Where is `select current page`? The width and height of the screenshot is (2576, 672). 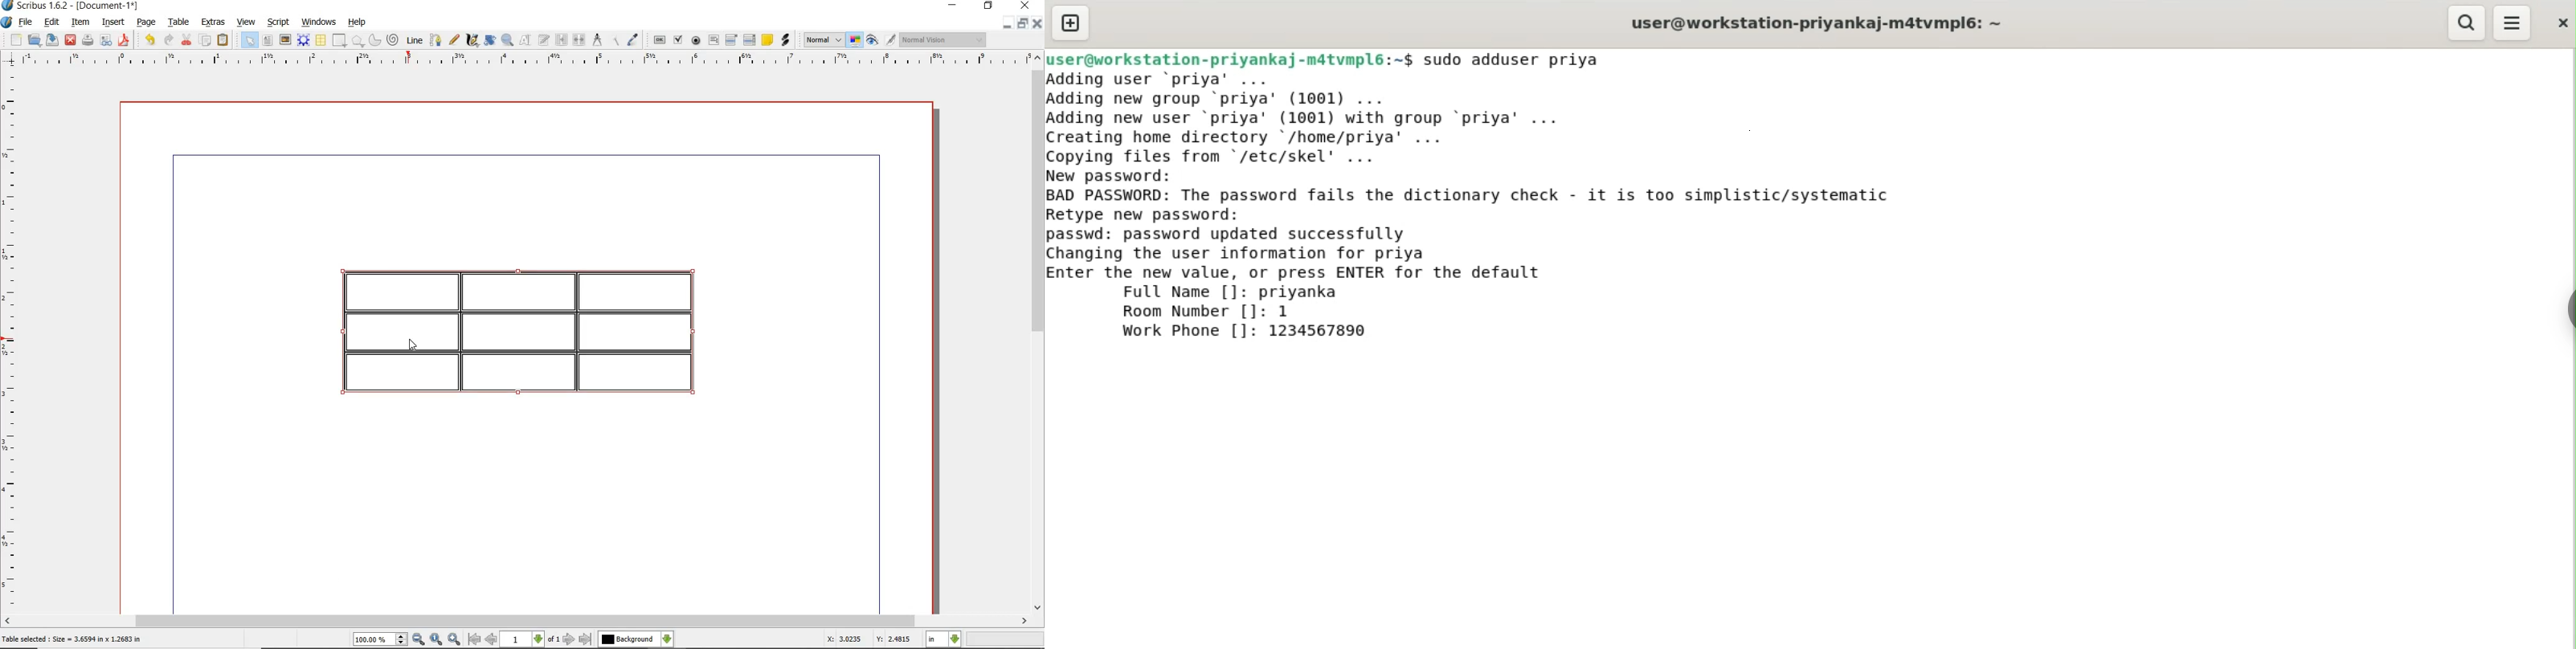 select current page is located at coordinates (530, 639).